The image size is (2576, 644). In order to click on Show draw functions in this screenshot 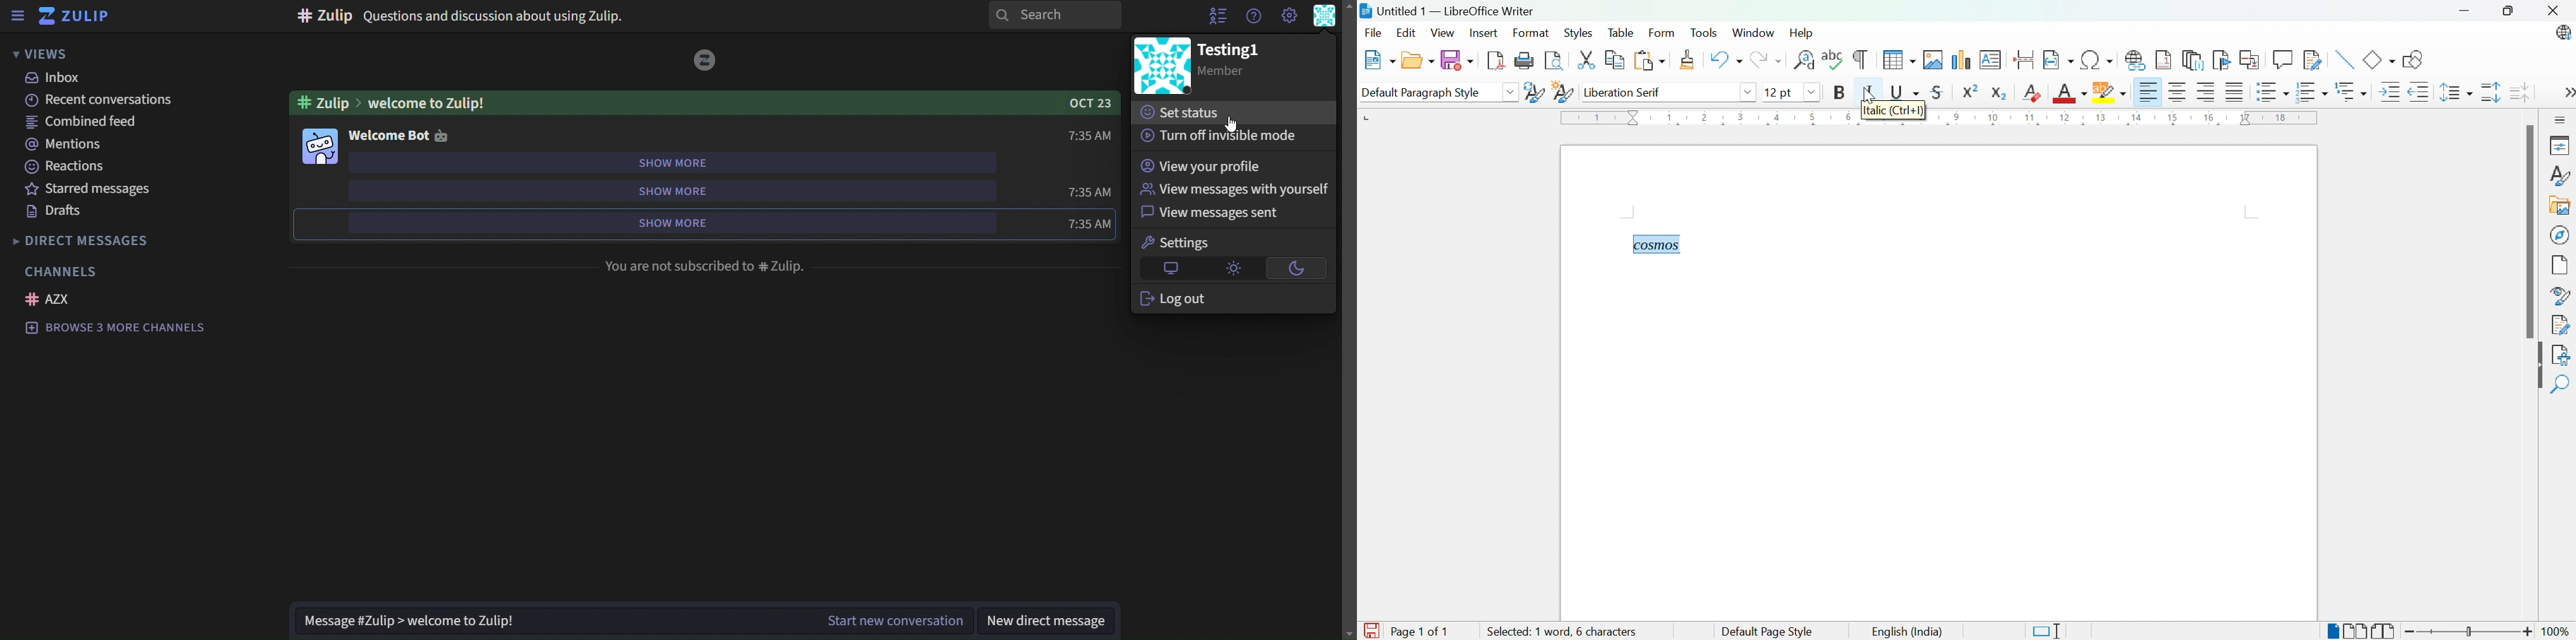, I will do `click(2417, 60)`.